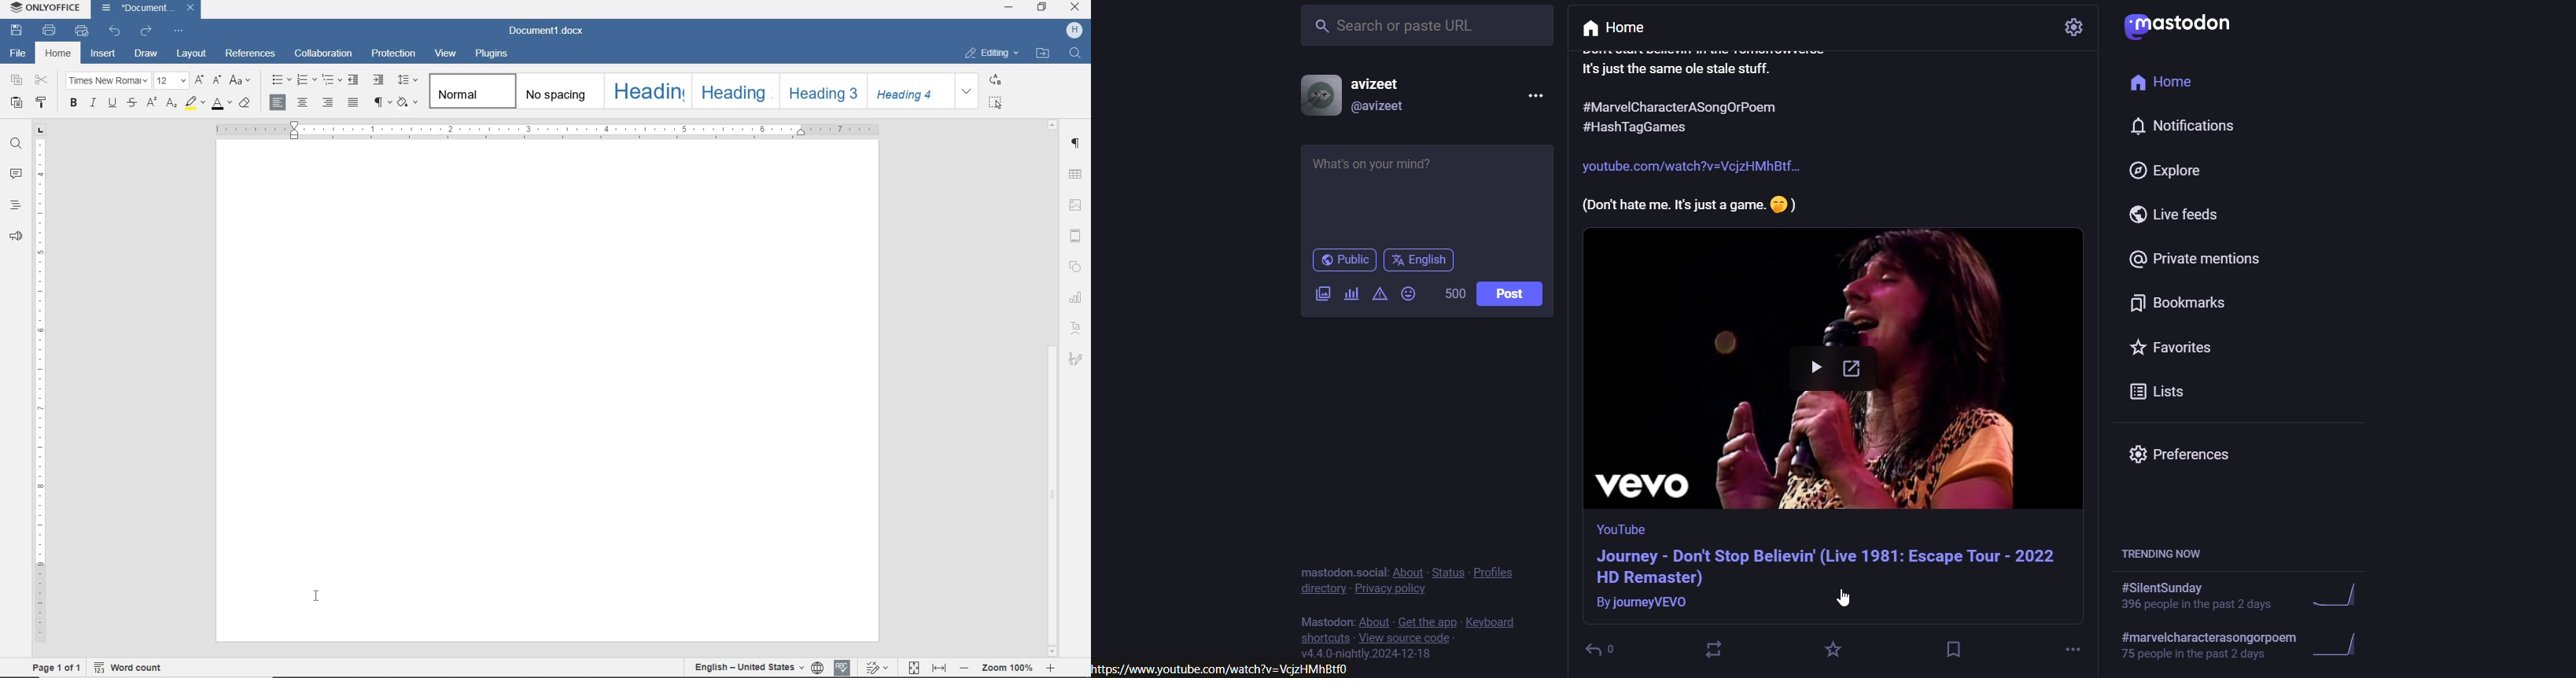 This screenshot has height=700, width=2576. What do you see at coordinates (1662, 127) in the screenshot?
I see `` at bounding box center [1662, 127].